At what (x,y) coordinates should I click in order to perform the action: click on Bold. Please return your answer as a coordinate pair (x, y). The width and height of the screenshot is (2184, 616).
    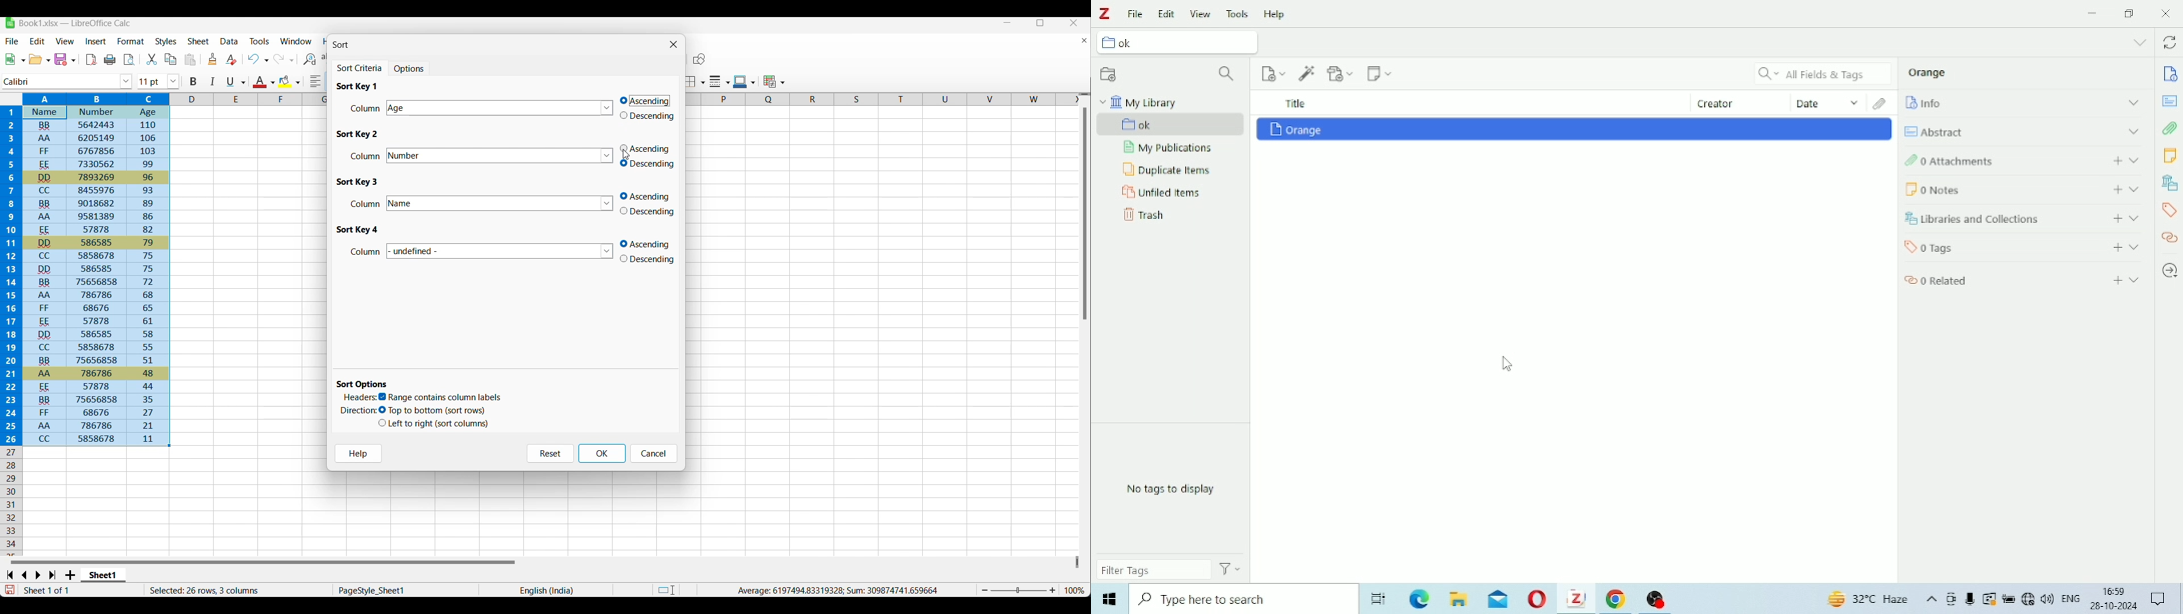
    Looking at the image, I should click on (193, 82).